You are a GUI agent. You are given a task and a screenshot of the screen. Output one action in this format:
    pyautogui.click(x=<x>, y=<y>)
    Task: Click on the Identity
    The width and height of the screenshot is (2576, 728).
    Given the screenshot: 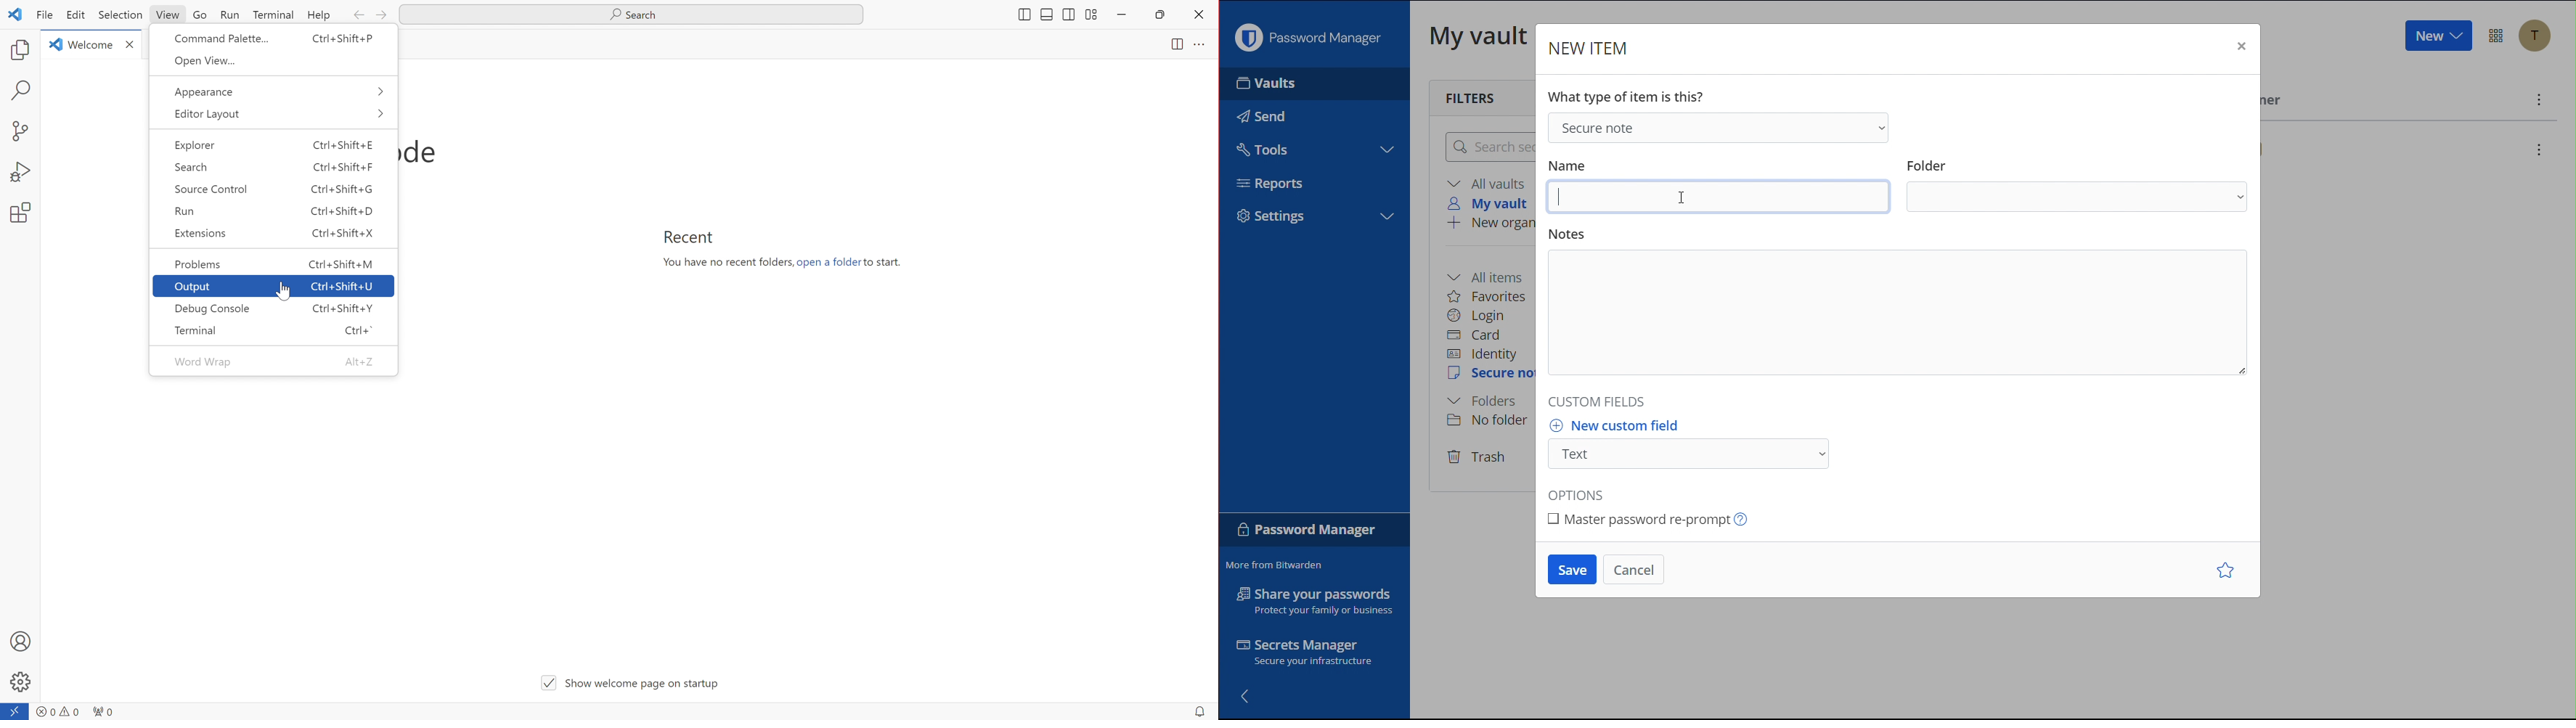 What is the action you would take?
    pyautogui.click(x=1483, y=355)
    